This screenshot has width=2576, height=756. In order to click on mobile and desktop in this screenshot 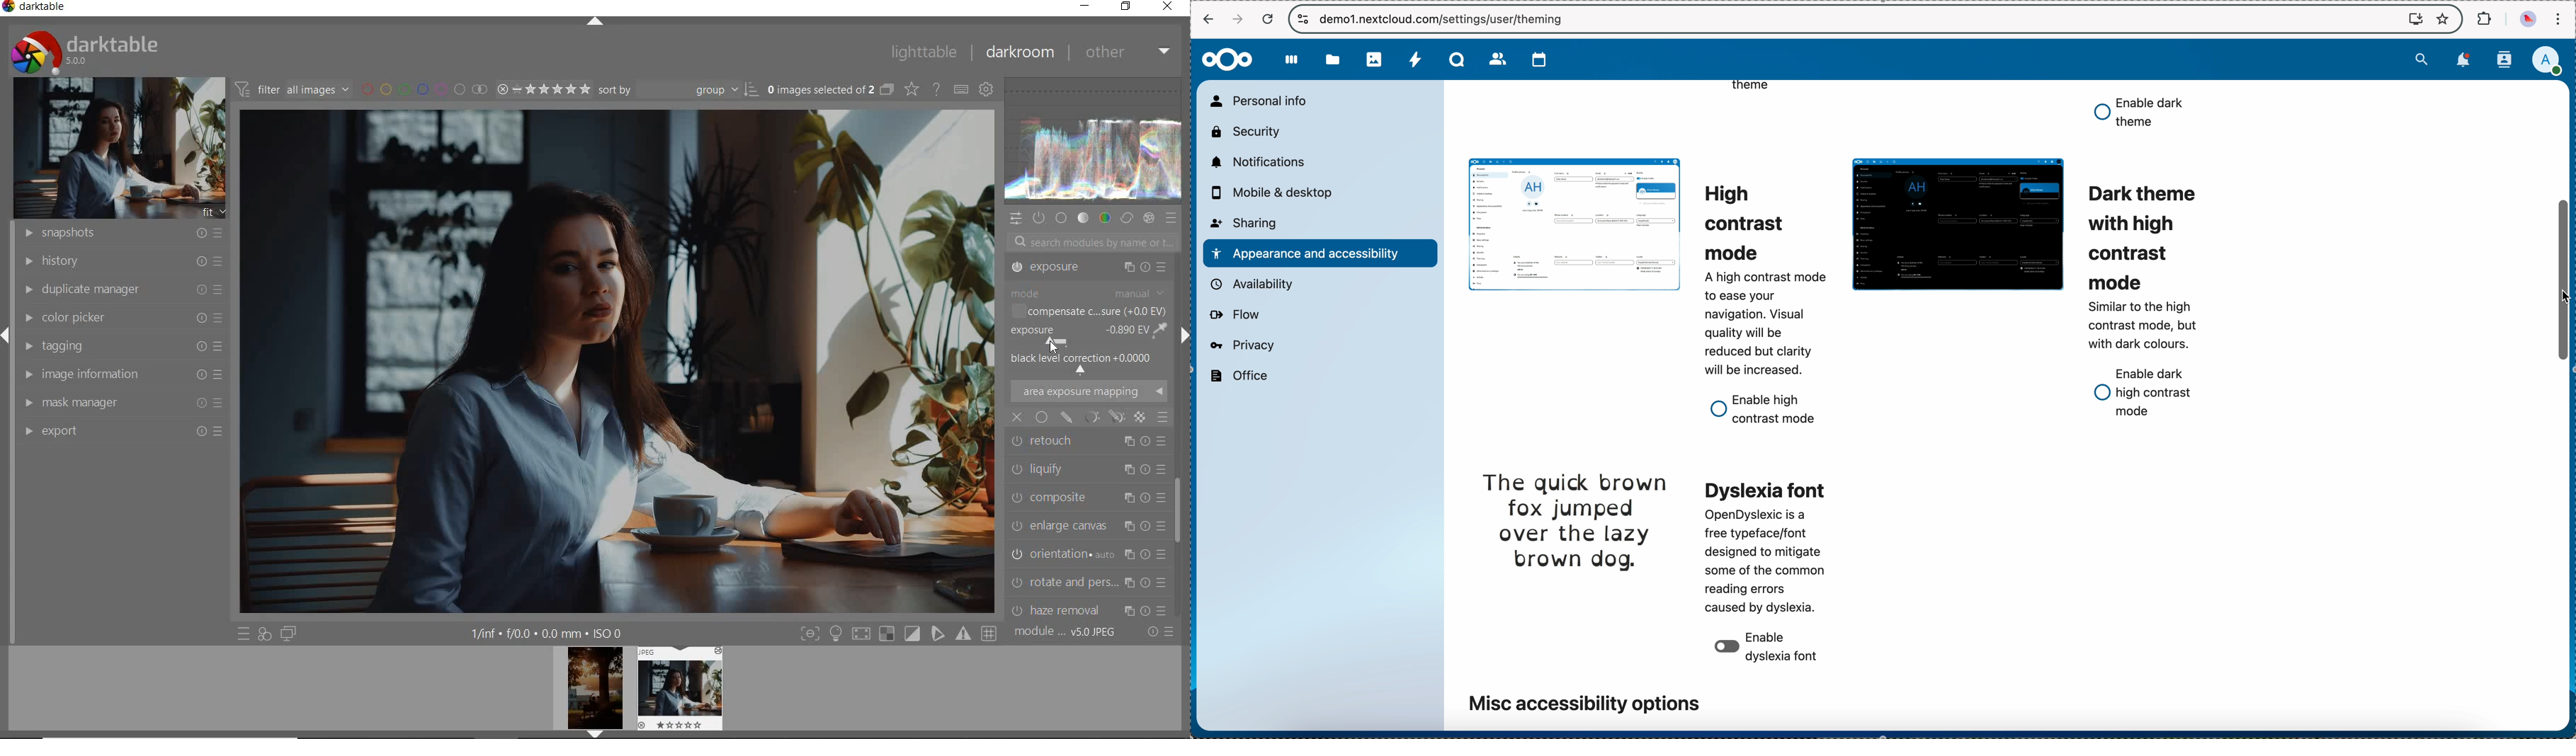, I will do `click(1277, 192)`.